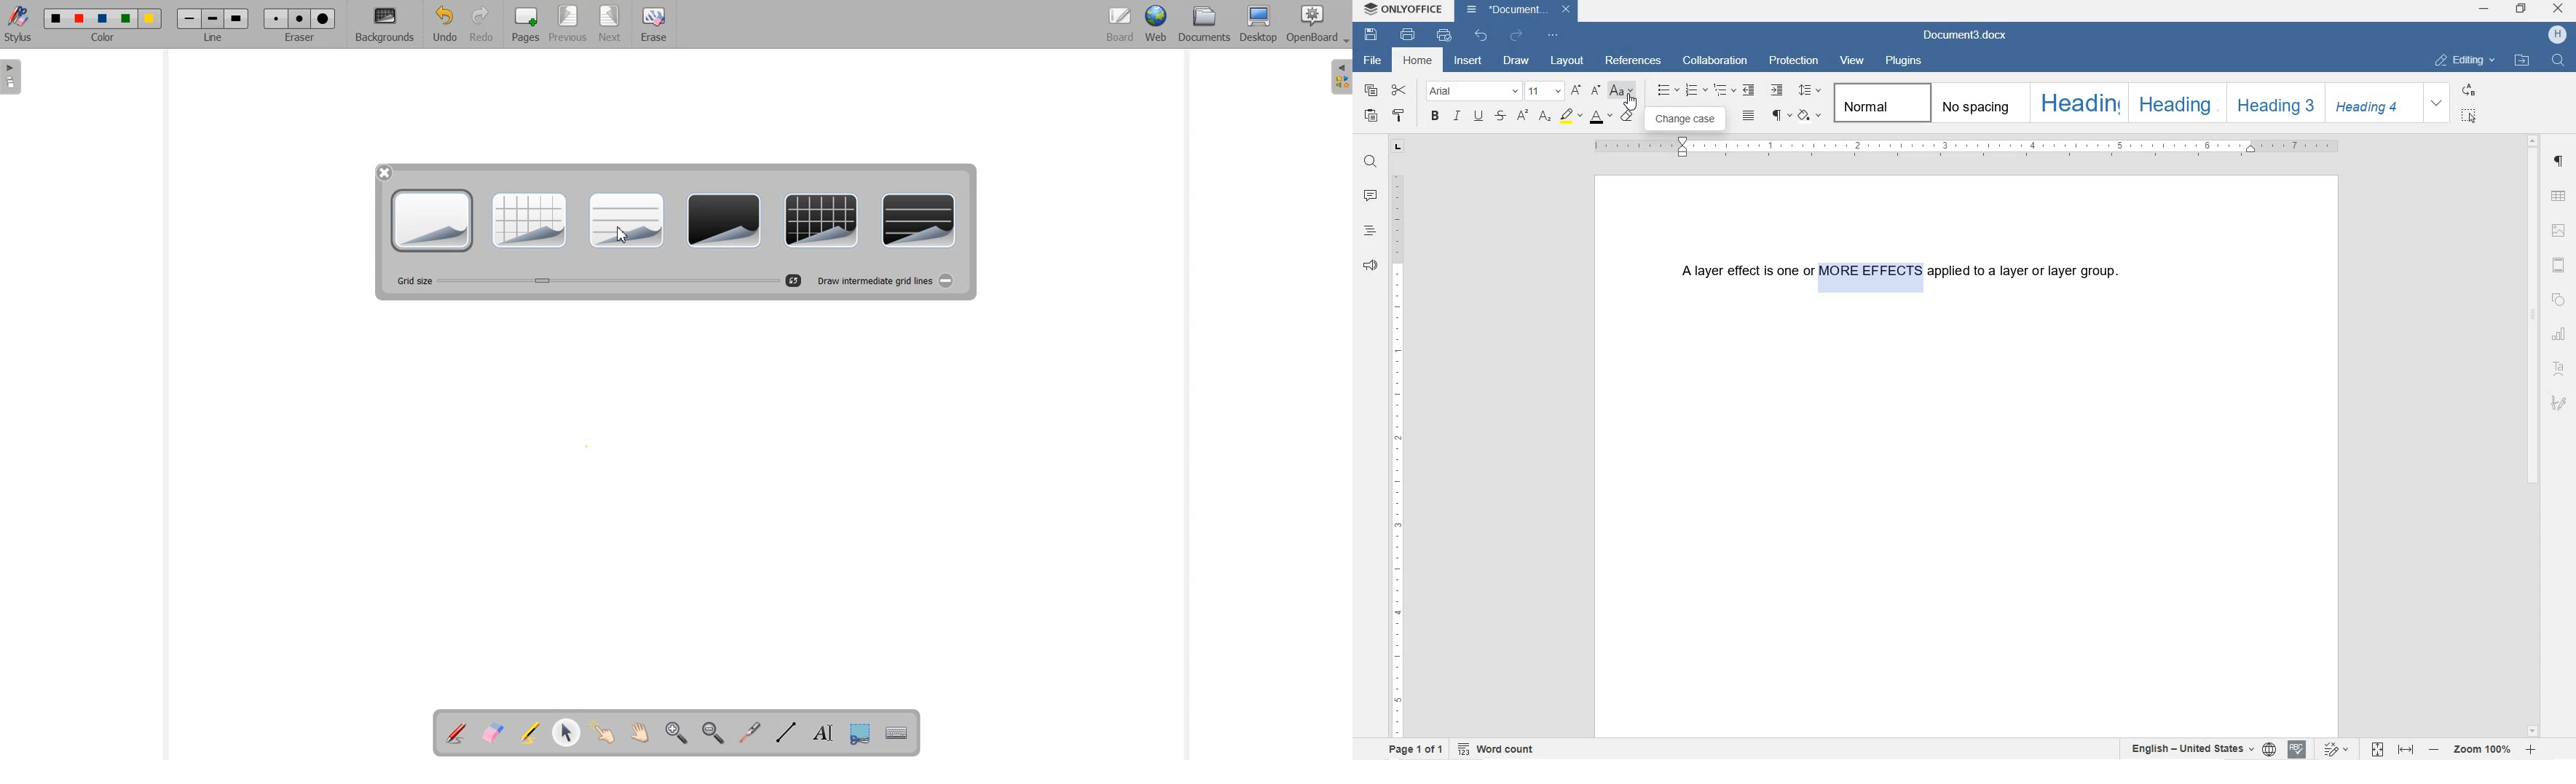  What do you see at coordinates (2561, 231) in the screenshot?
I see `IMAGE` at bounding box center [2561, 231].